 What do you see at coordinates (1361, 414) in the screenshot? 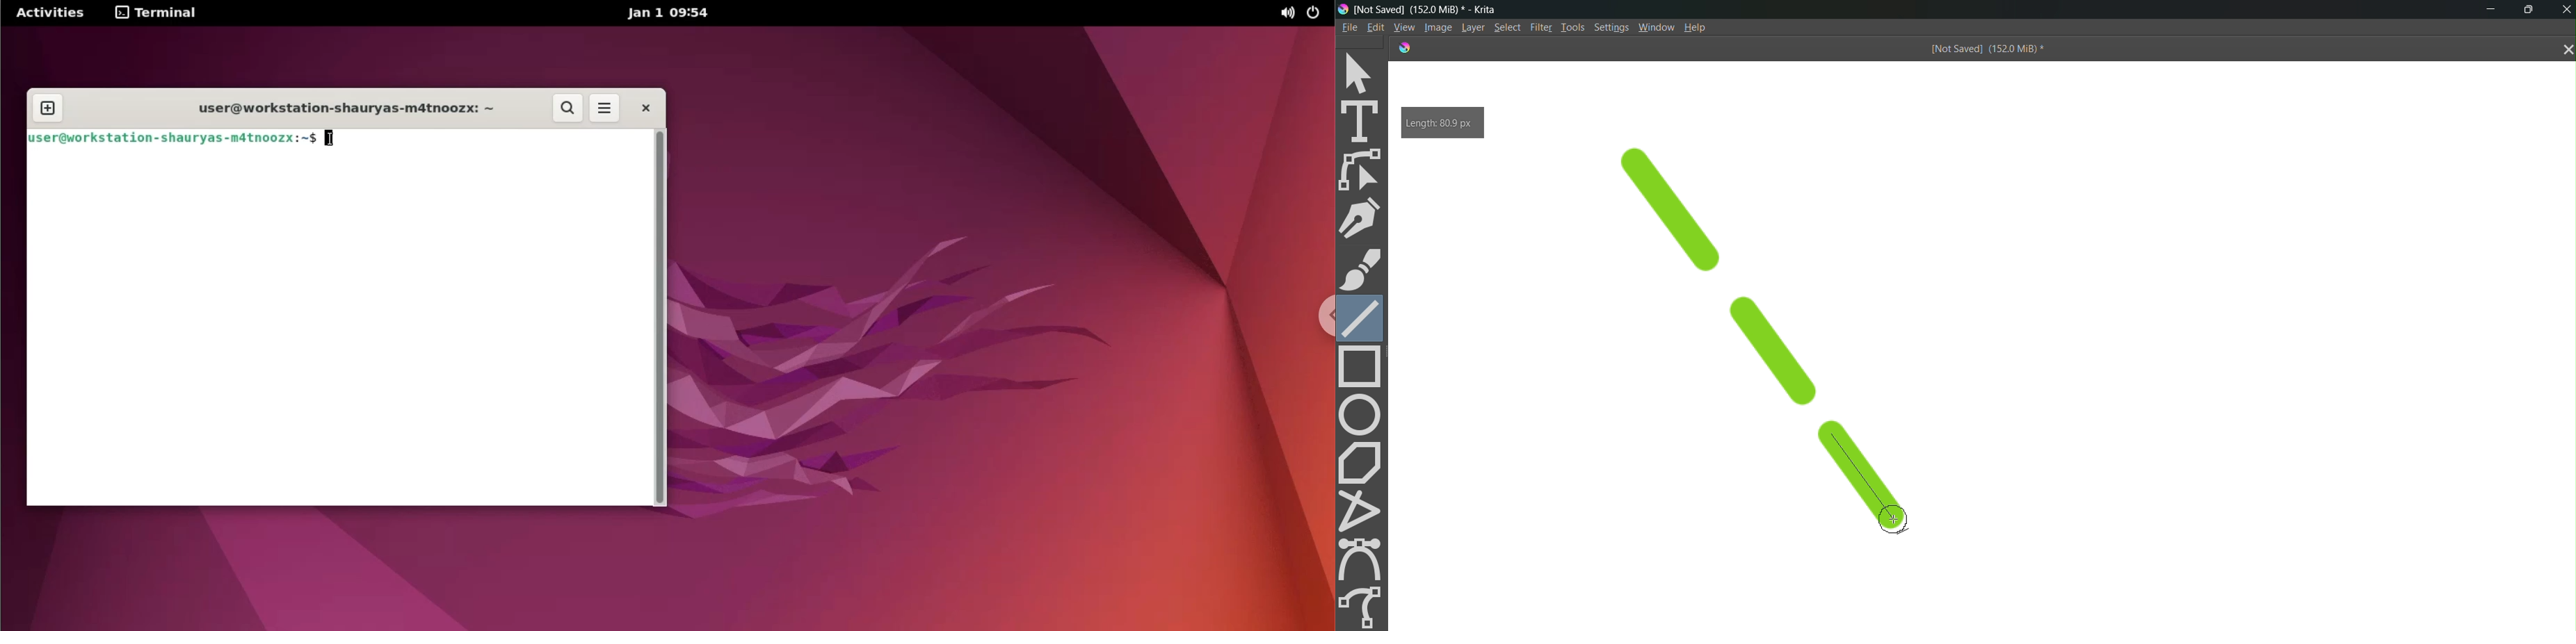
I see `circle` at bounding box center [1361, 414].